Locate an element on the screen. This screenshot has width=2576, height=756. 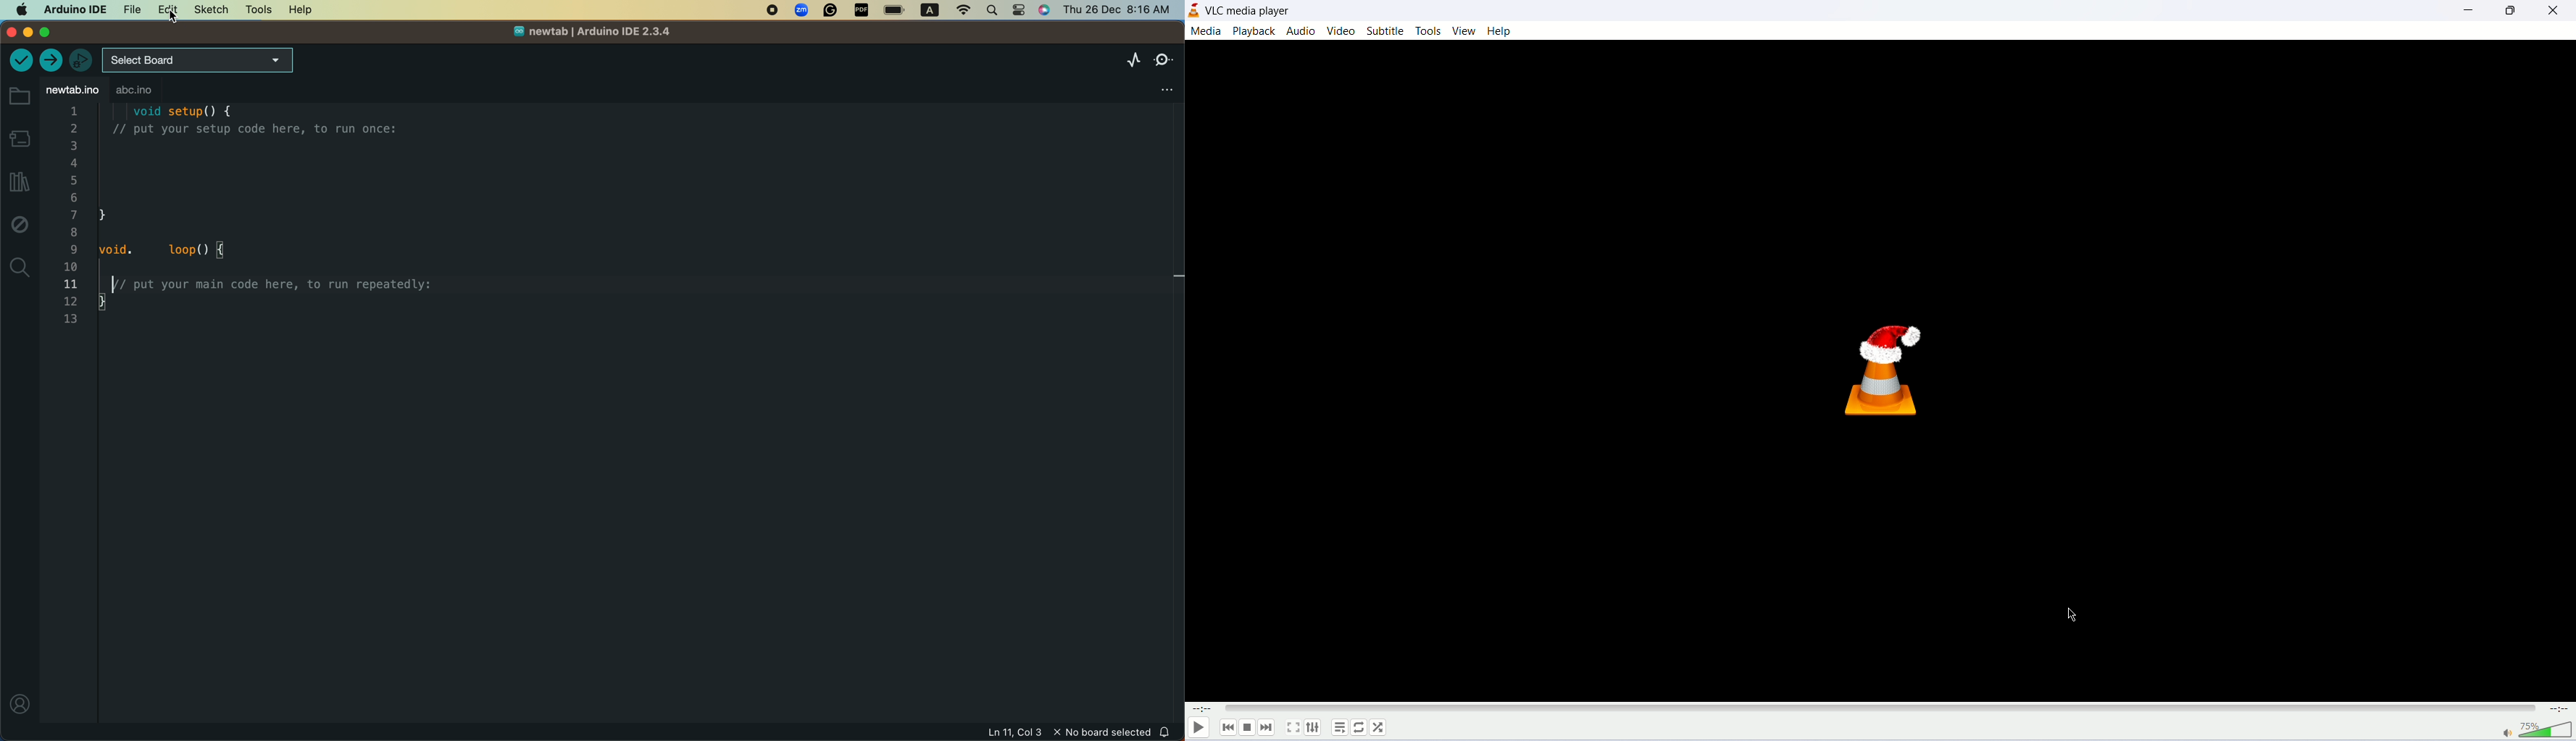
language is located at coordinates (926, 11).